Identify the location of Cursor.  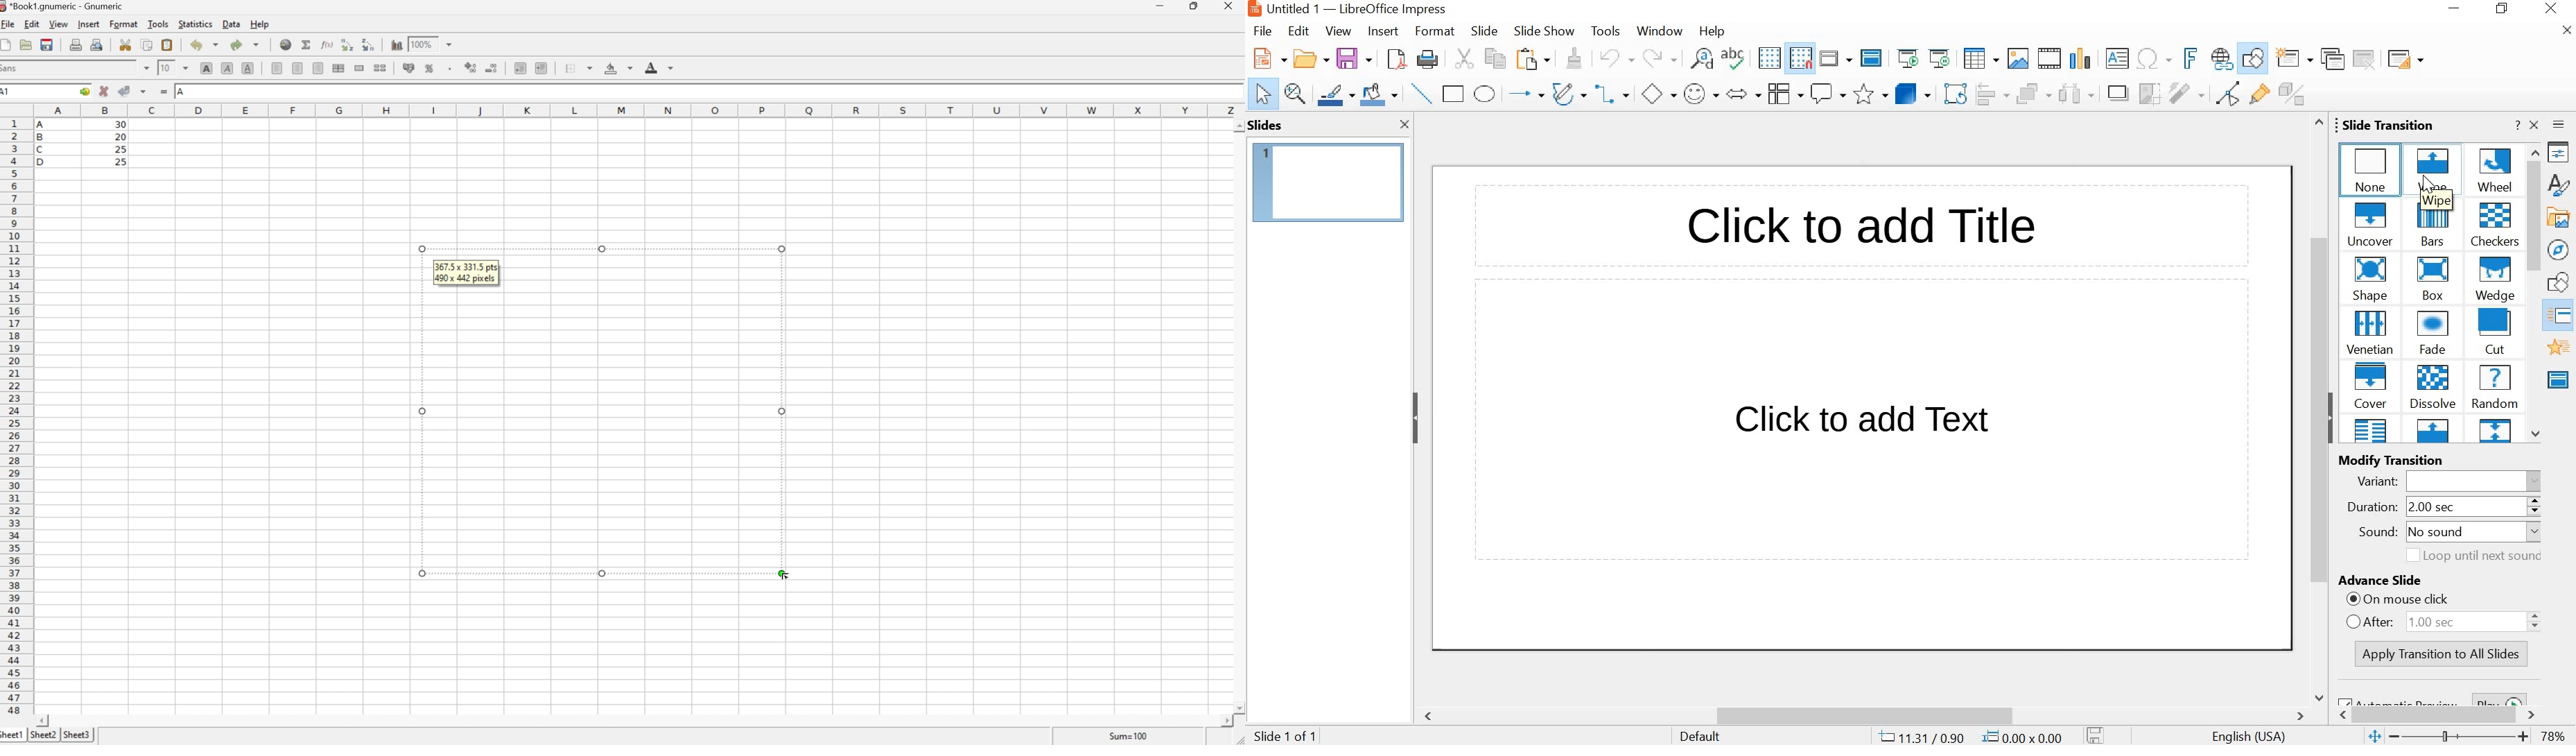
(786, 578).